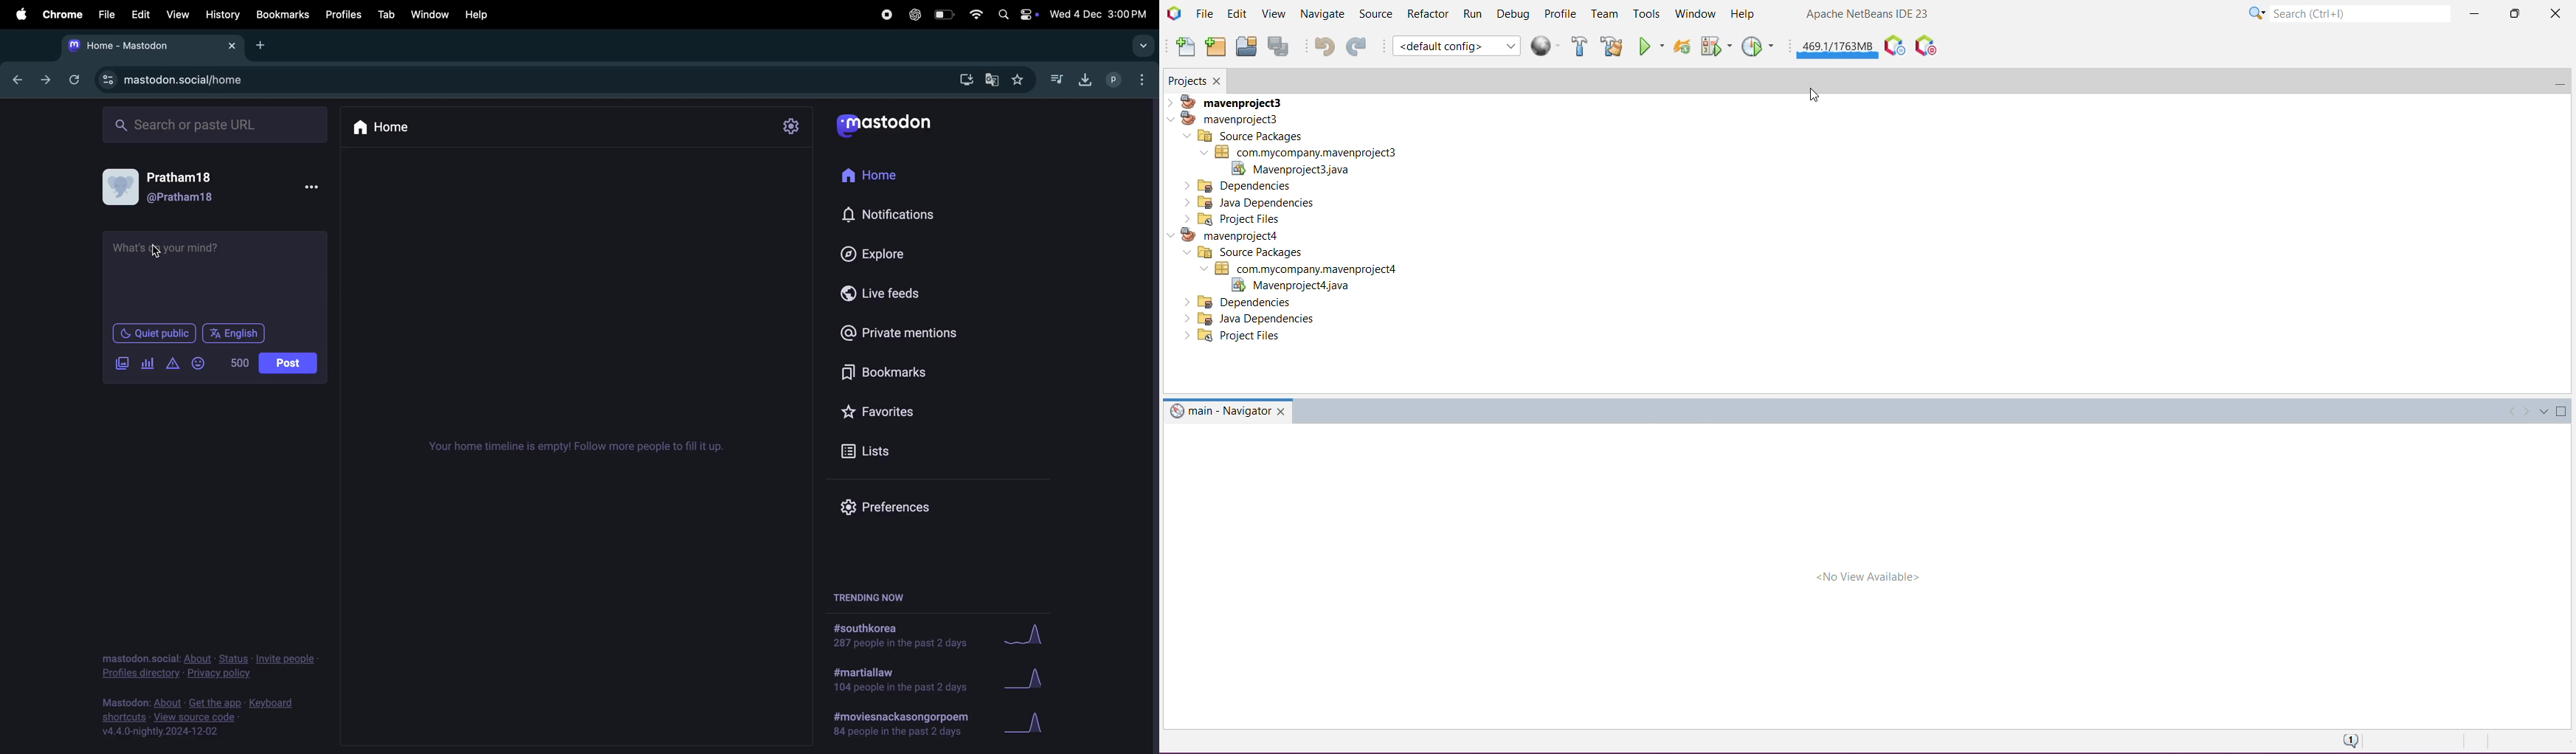 Image resolution: width=2576 pixels, height=756 pixels. Describe the element at coordinates (1288, 286) in the screenshot. I see `Mavenproject4.java` at that location.